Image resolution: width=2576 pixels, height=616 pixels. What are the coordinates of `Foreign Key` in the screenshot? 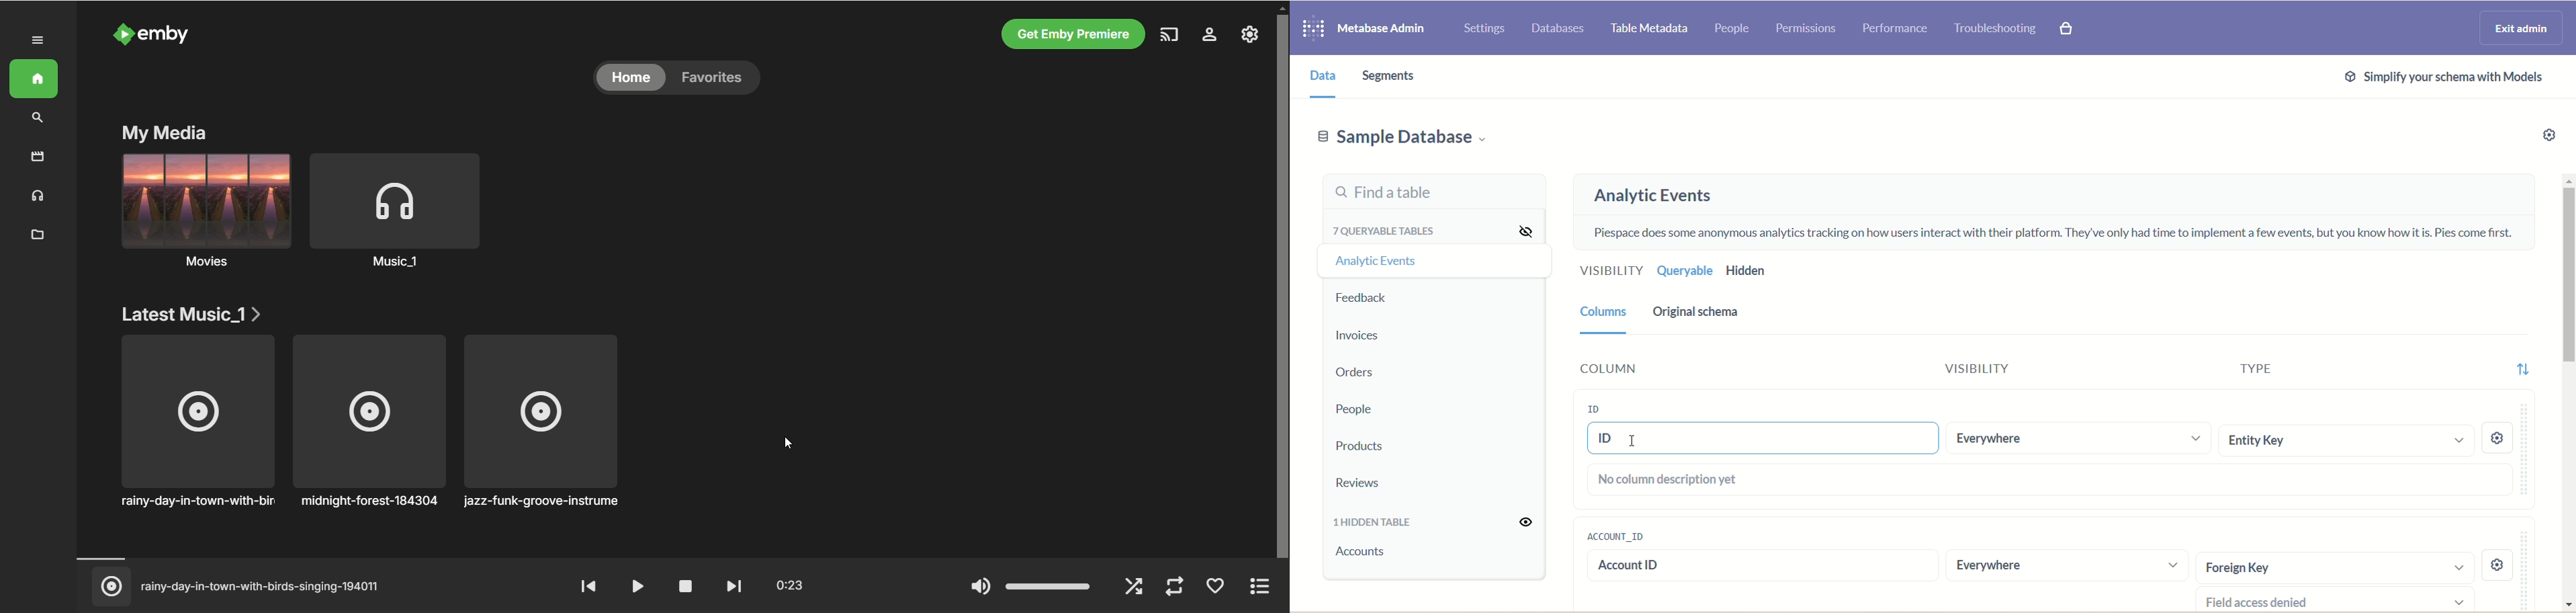 It's located at (2332, 567).